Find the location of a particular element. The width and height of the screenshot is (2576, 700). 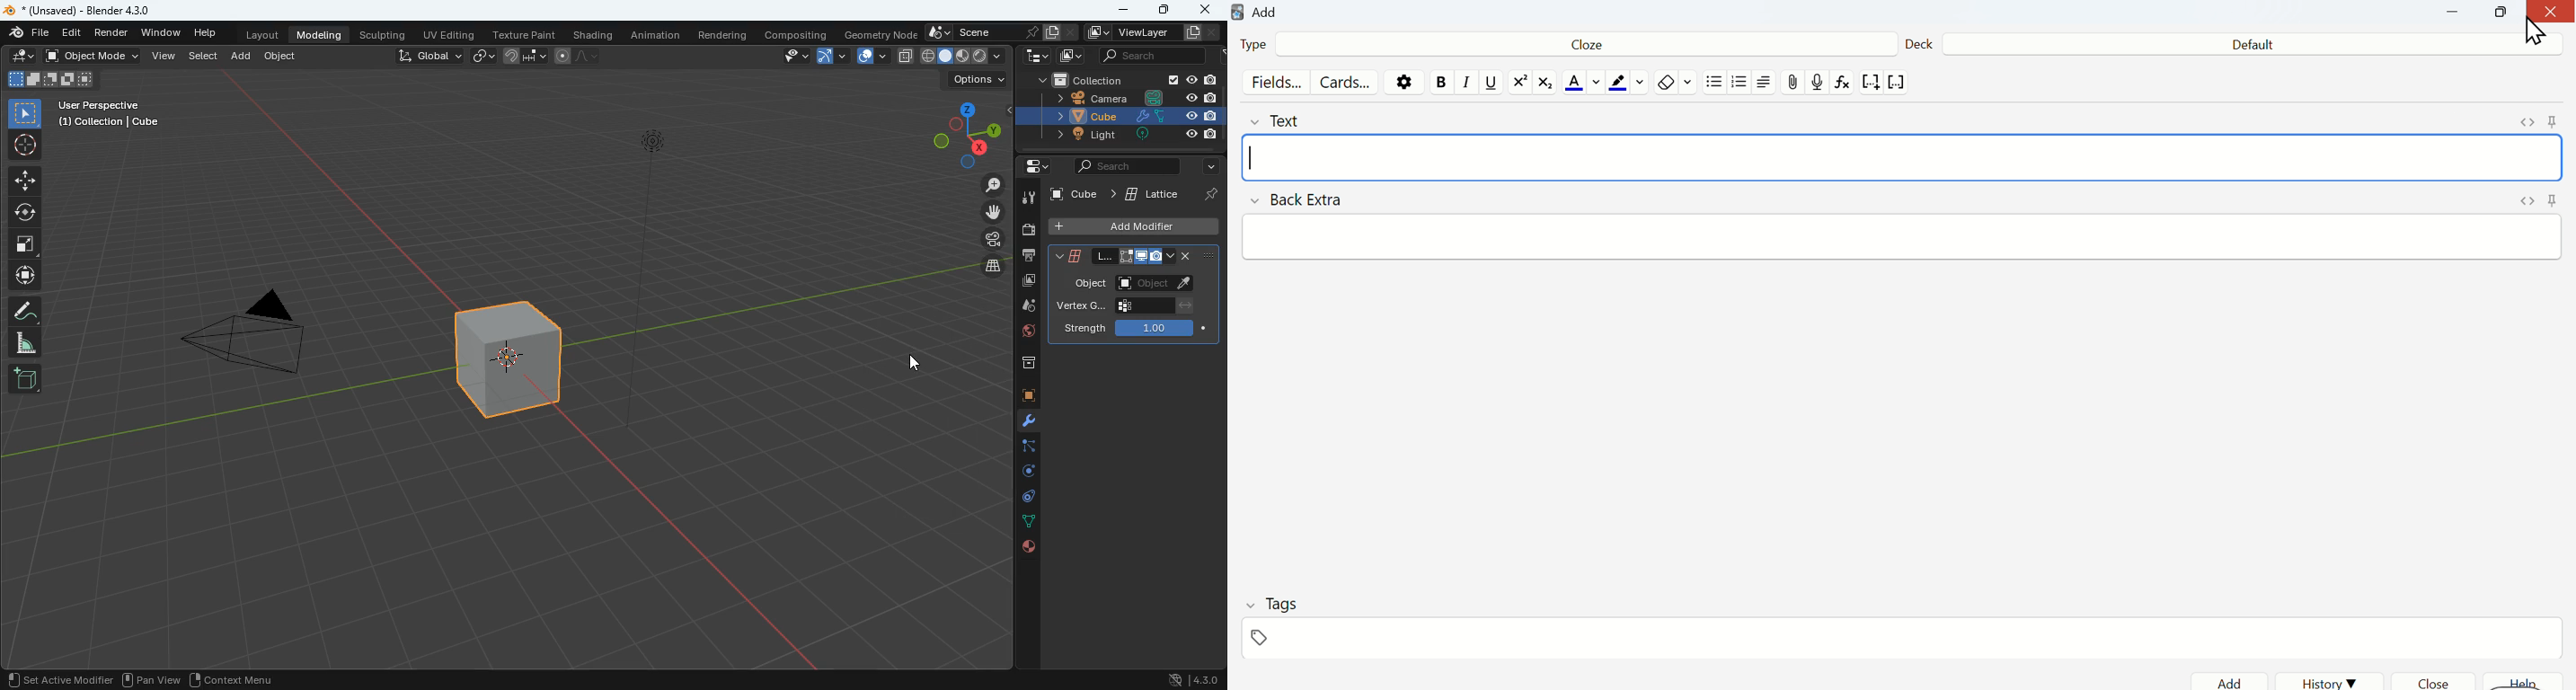

Maximize is located at coordinates (2503, 15).